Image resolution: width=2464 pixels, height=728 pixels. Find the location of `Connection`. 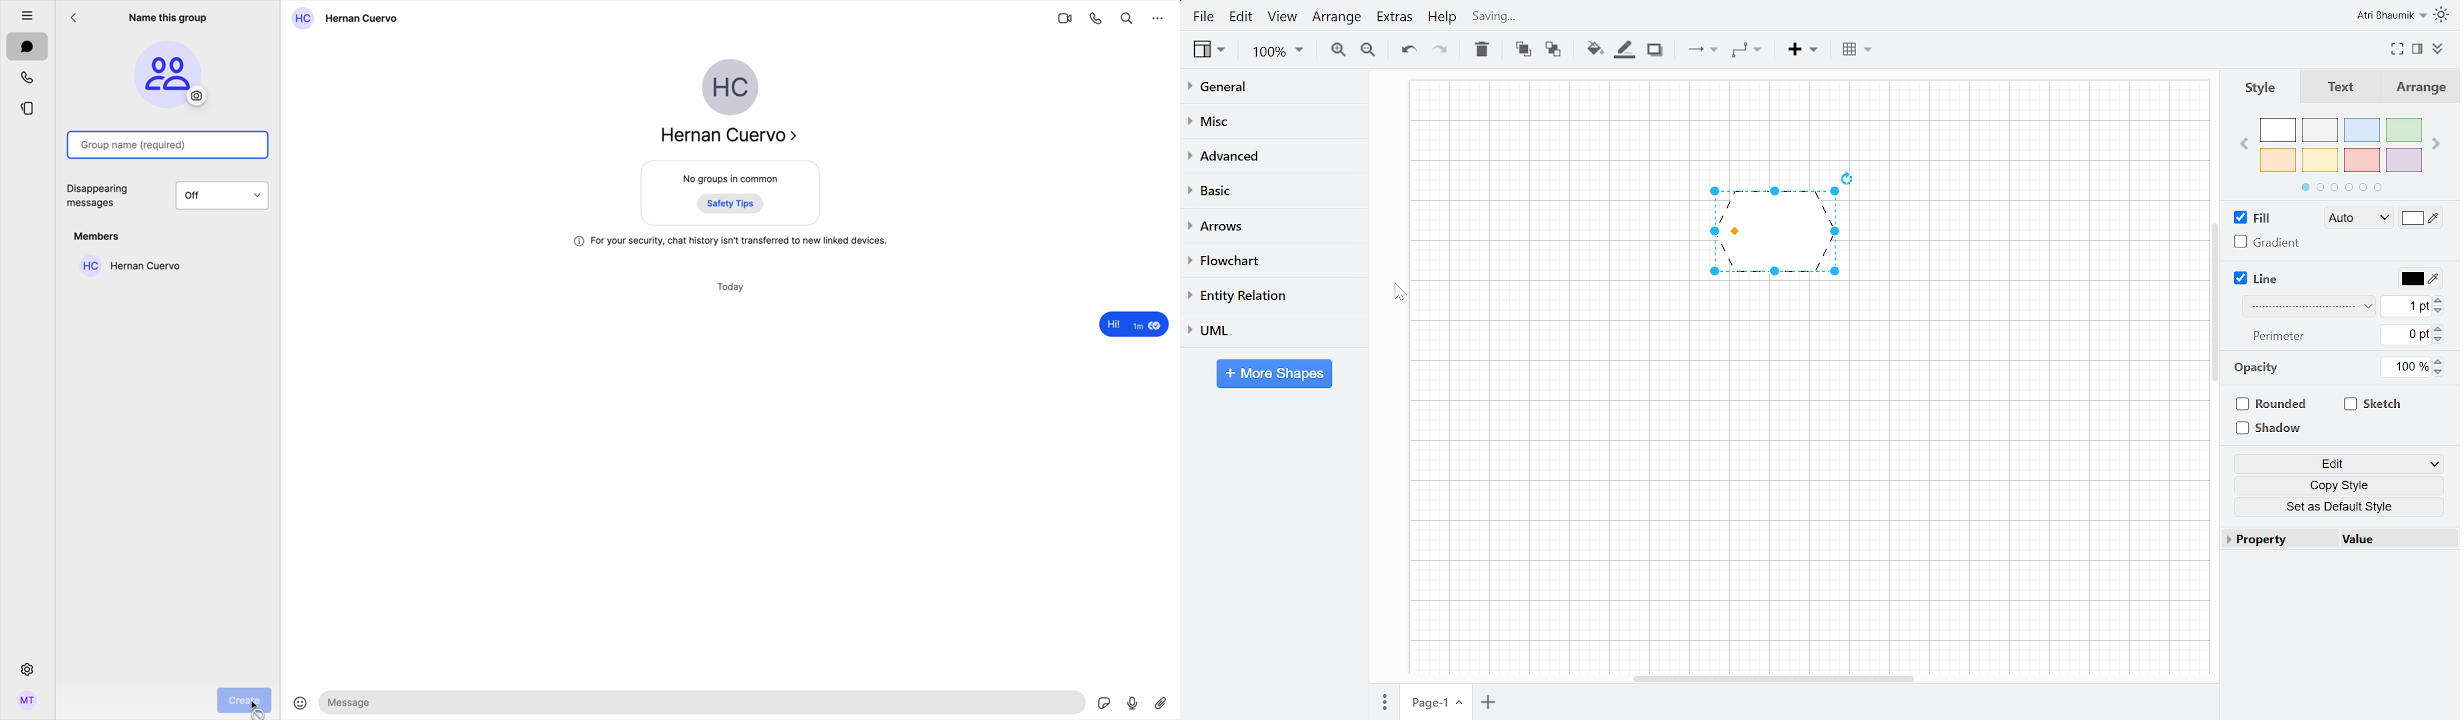

Connection is located at coordinates (1699, 53).